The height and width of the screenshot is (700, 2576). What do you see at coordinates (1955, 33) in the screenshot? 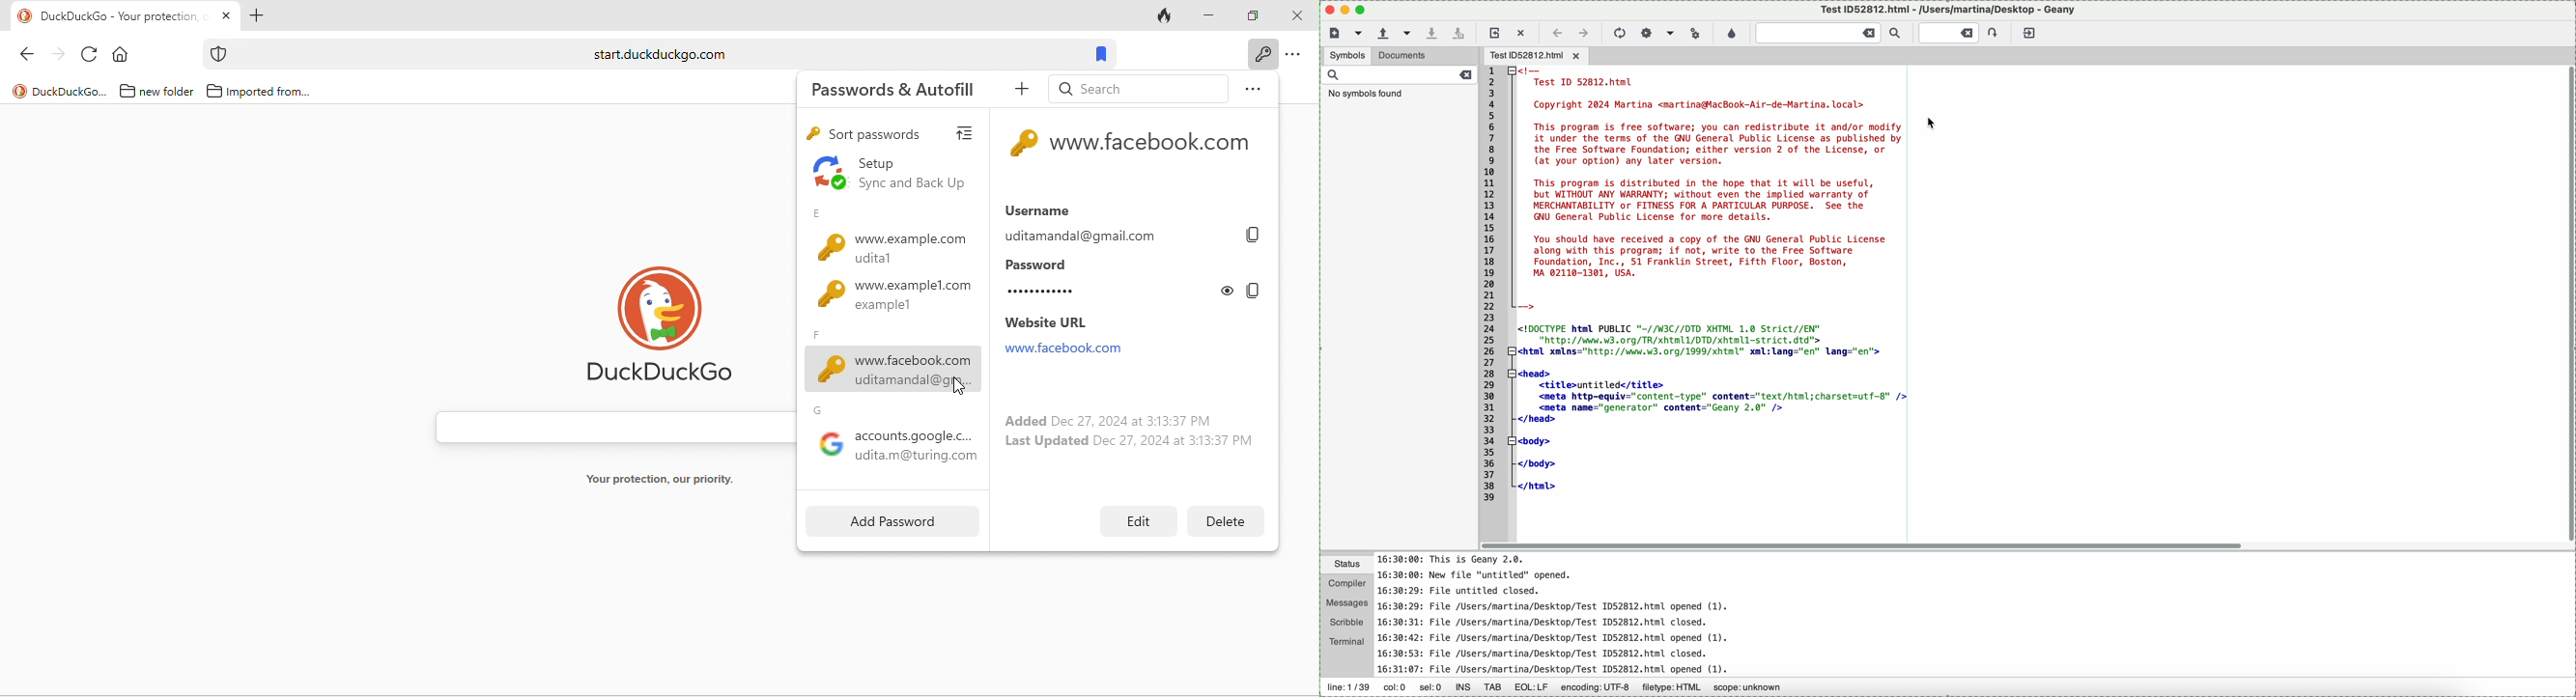
I see `jump to the entered line number` at bounding box center [1955, 33].